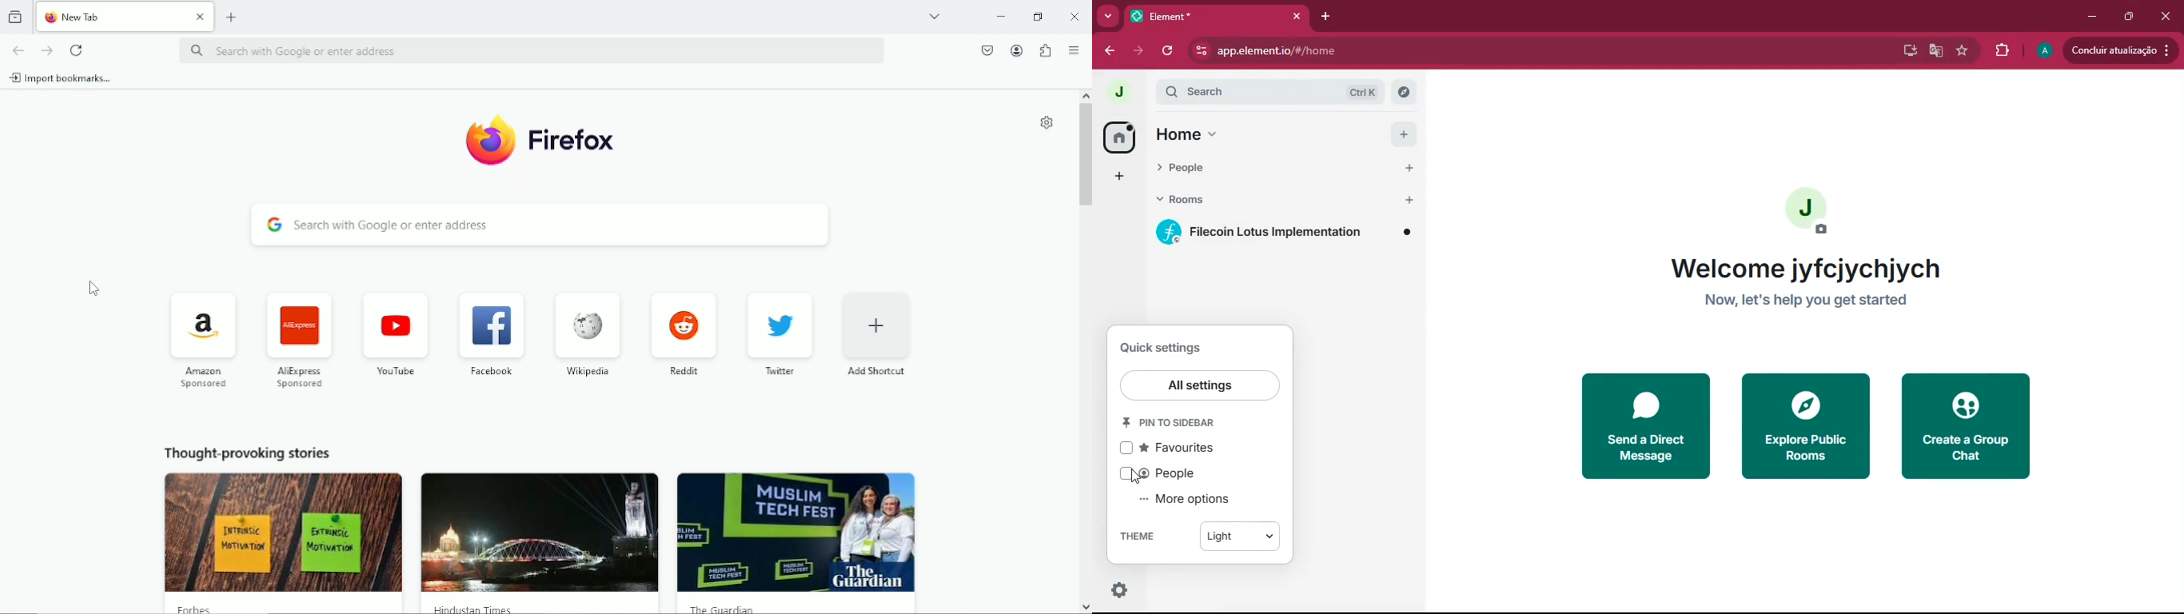  What do you see at coordinates (1216, 16) in the screenshot?
I see `Element*` at bounding box center [1216, 16].